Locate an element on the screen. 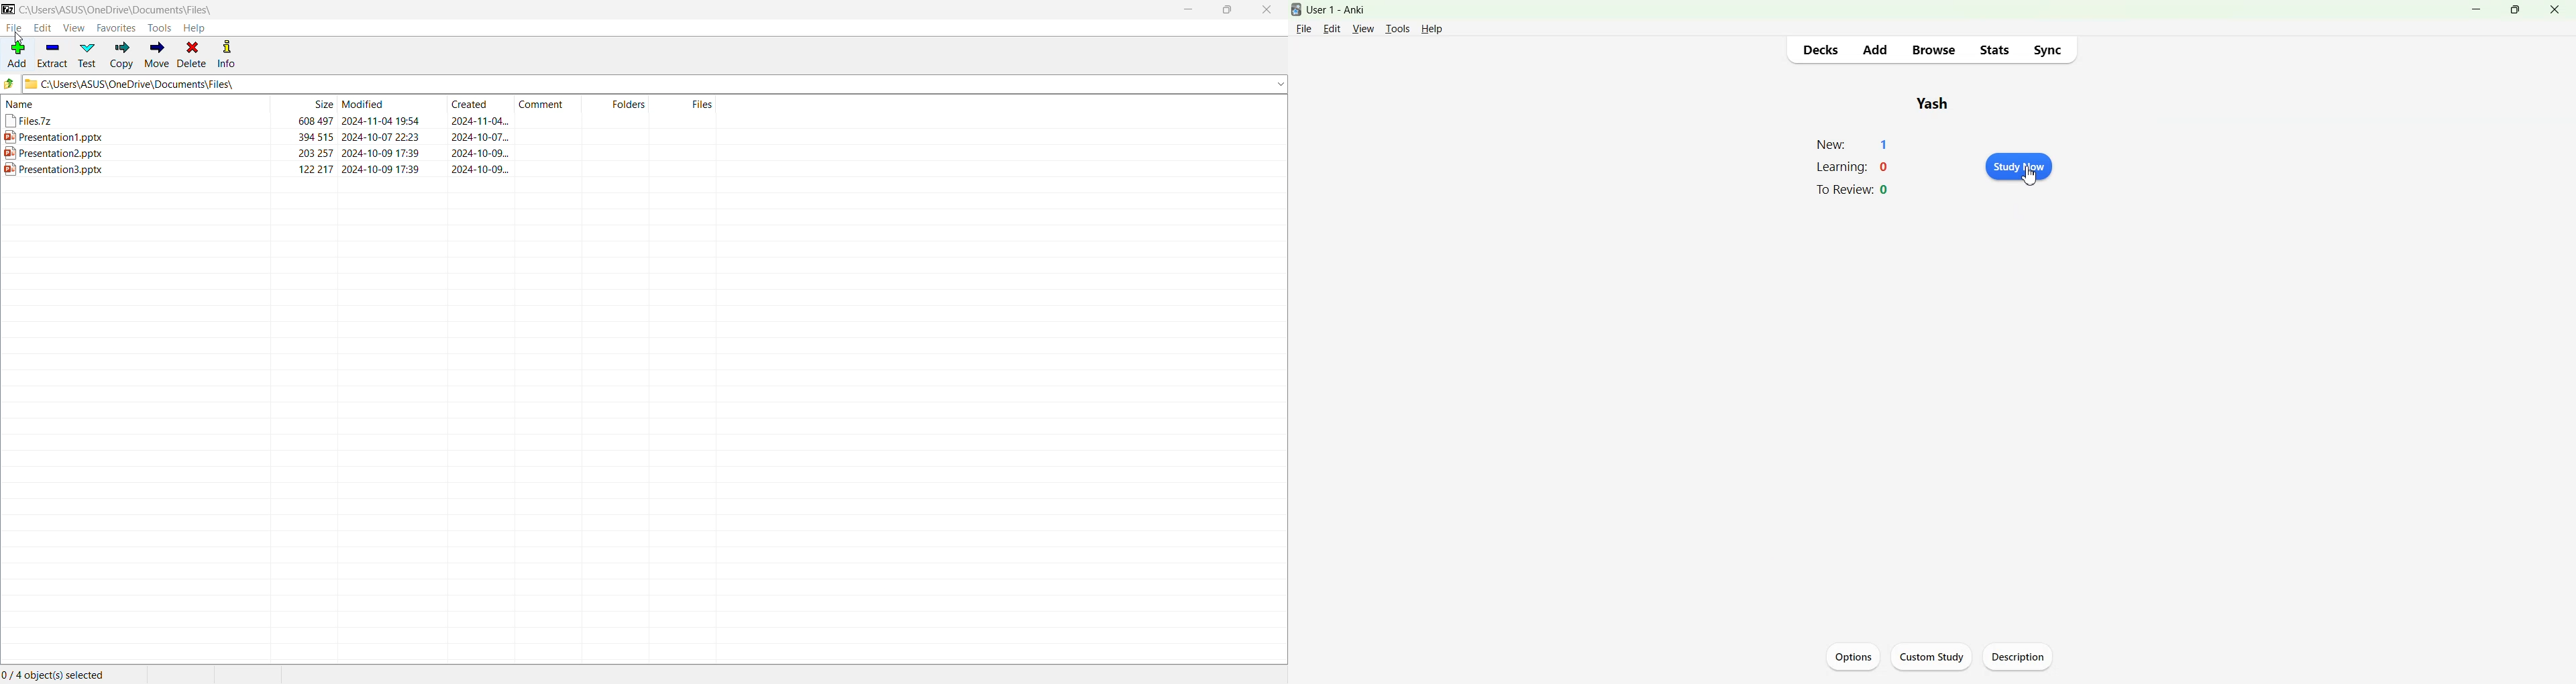 The image size is (2576, 700). Study Now is located at coordinates (2018, 167).